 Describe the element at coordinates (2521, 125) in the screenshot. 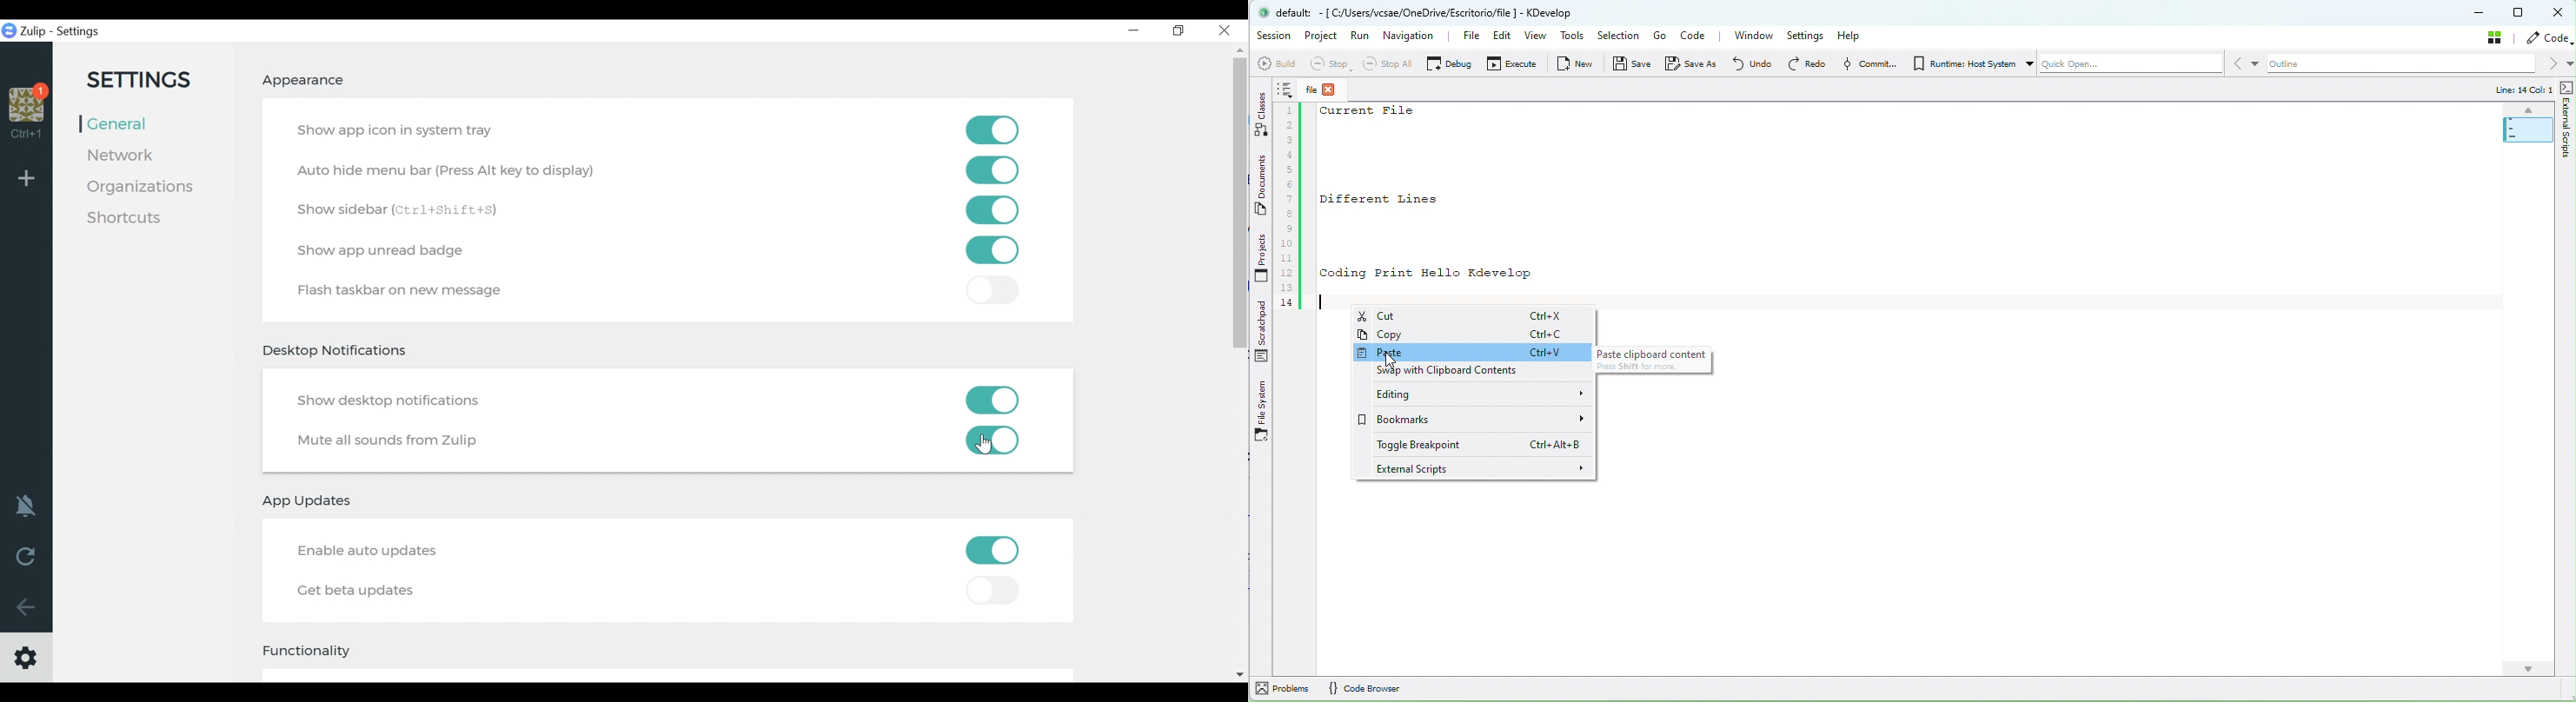

I see `Minimap` at that location.